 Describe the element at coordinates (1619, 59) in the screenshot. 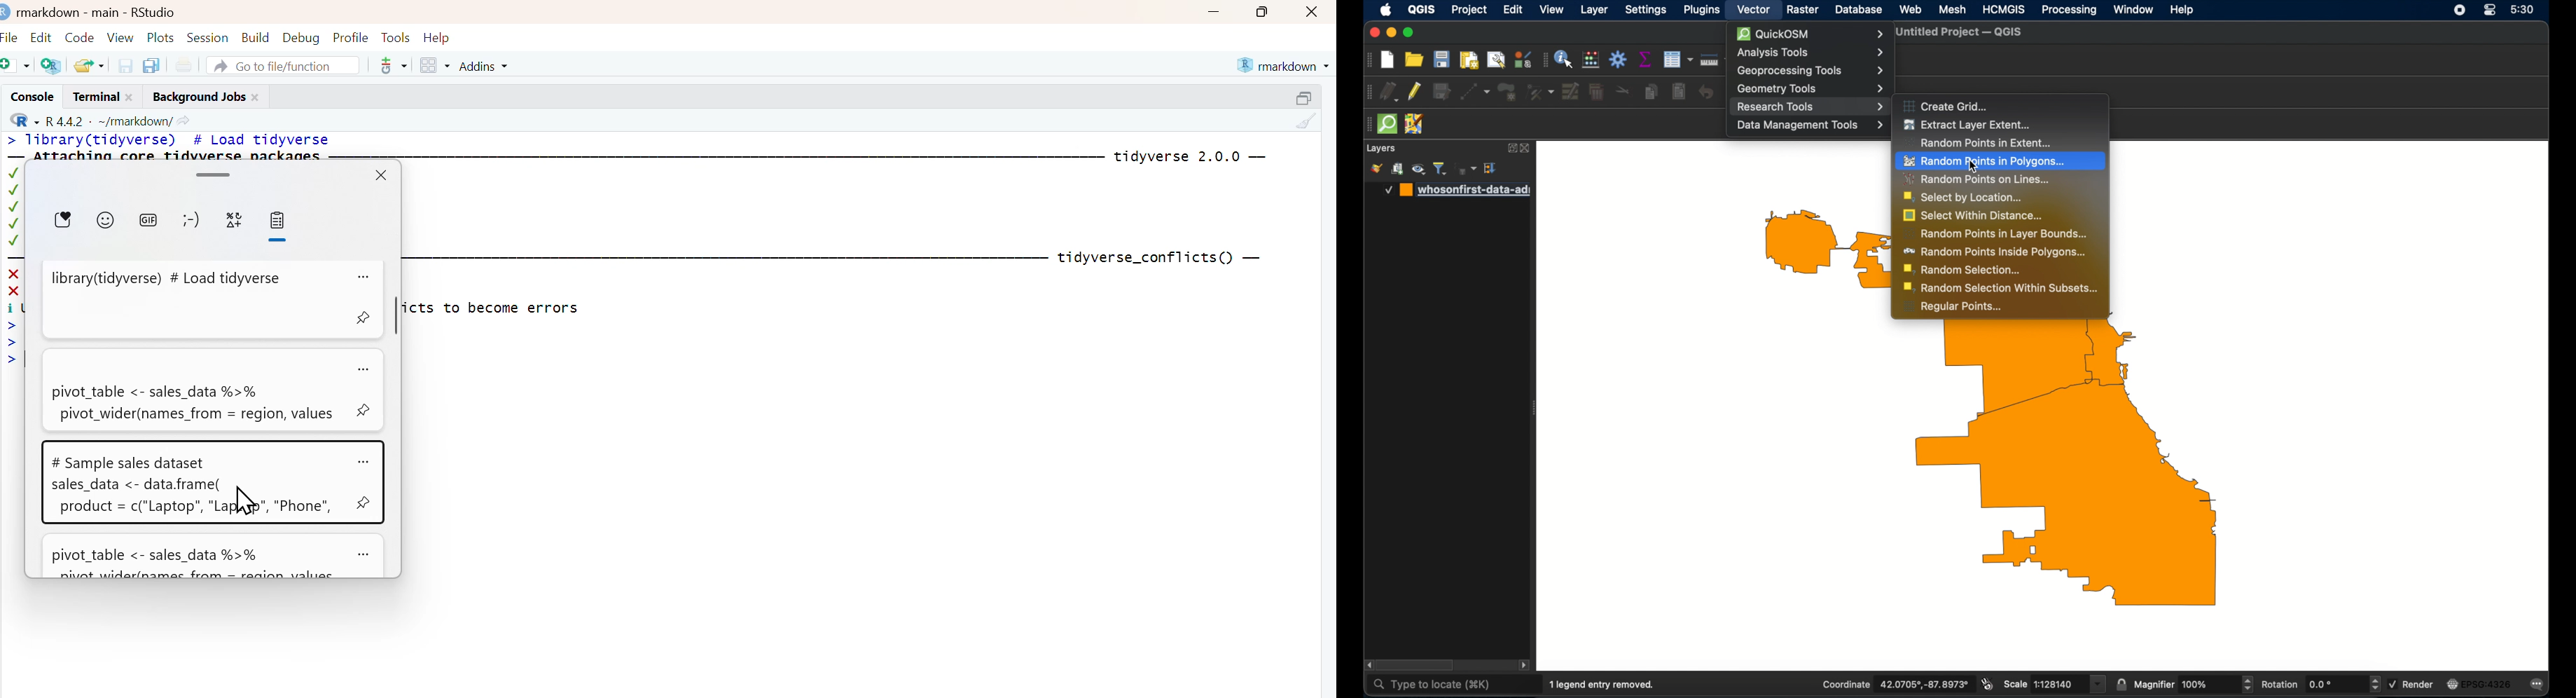

I see `toolbox` at that location.